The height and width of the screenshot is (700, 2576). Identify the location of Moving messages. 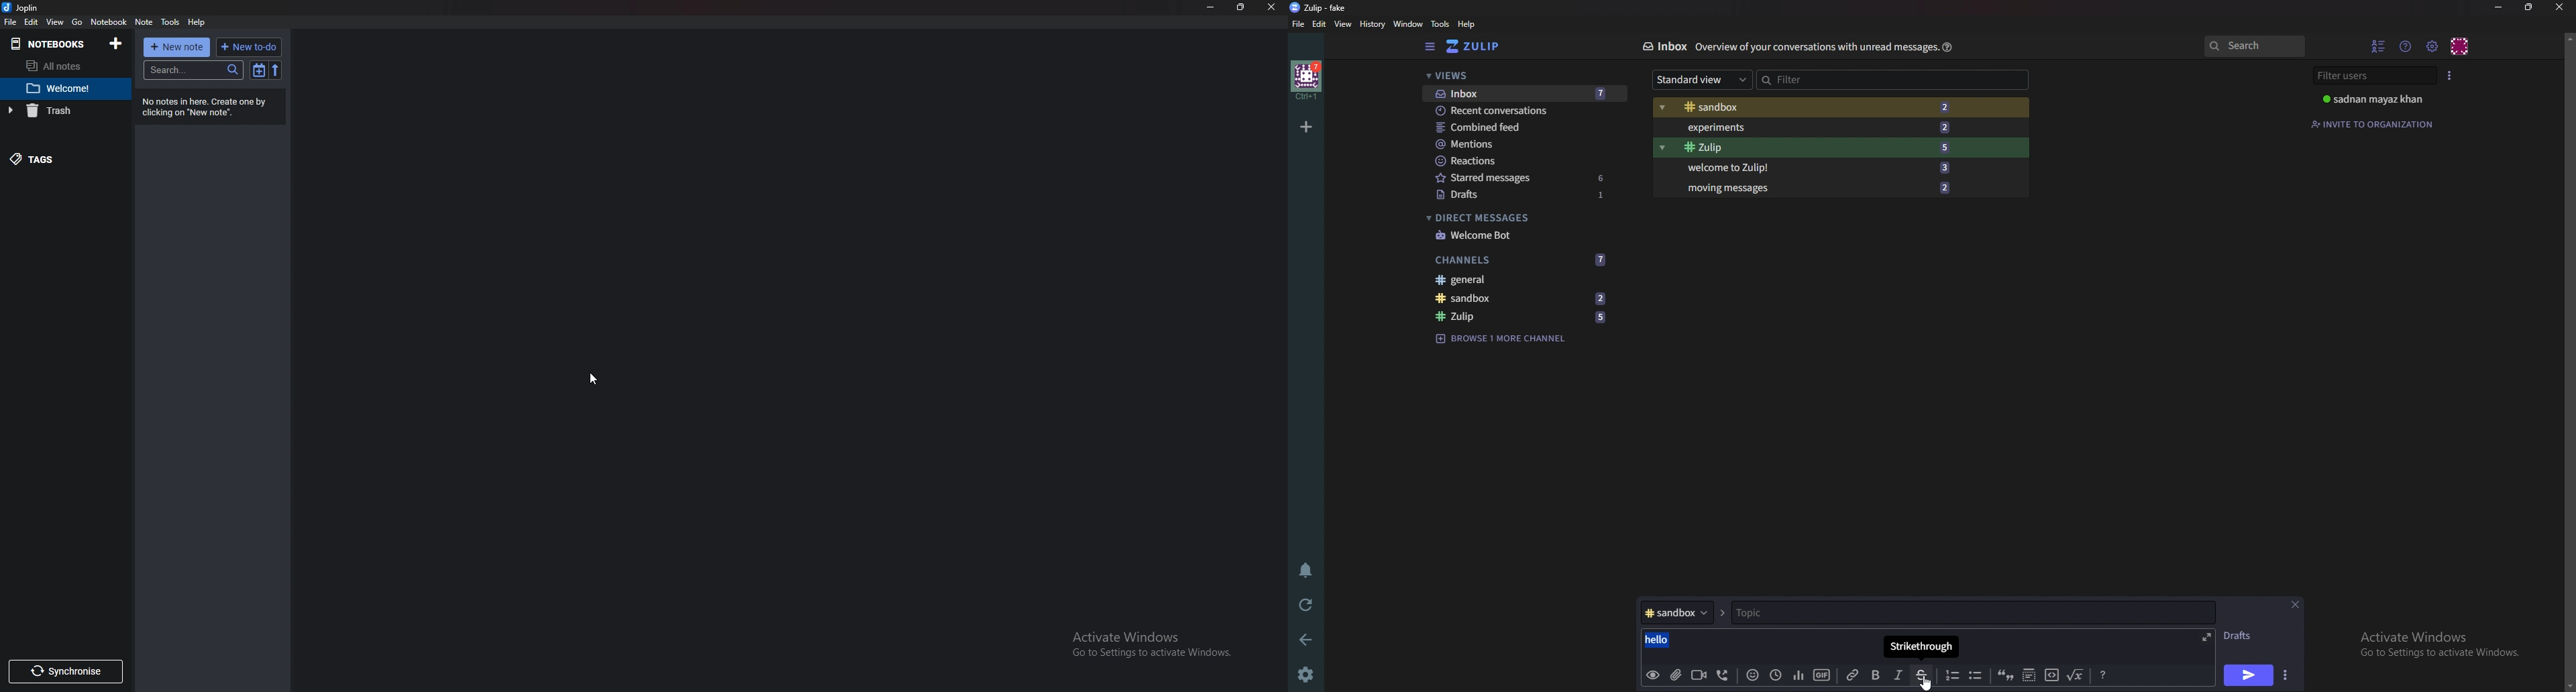
(1819, 187).